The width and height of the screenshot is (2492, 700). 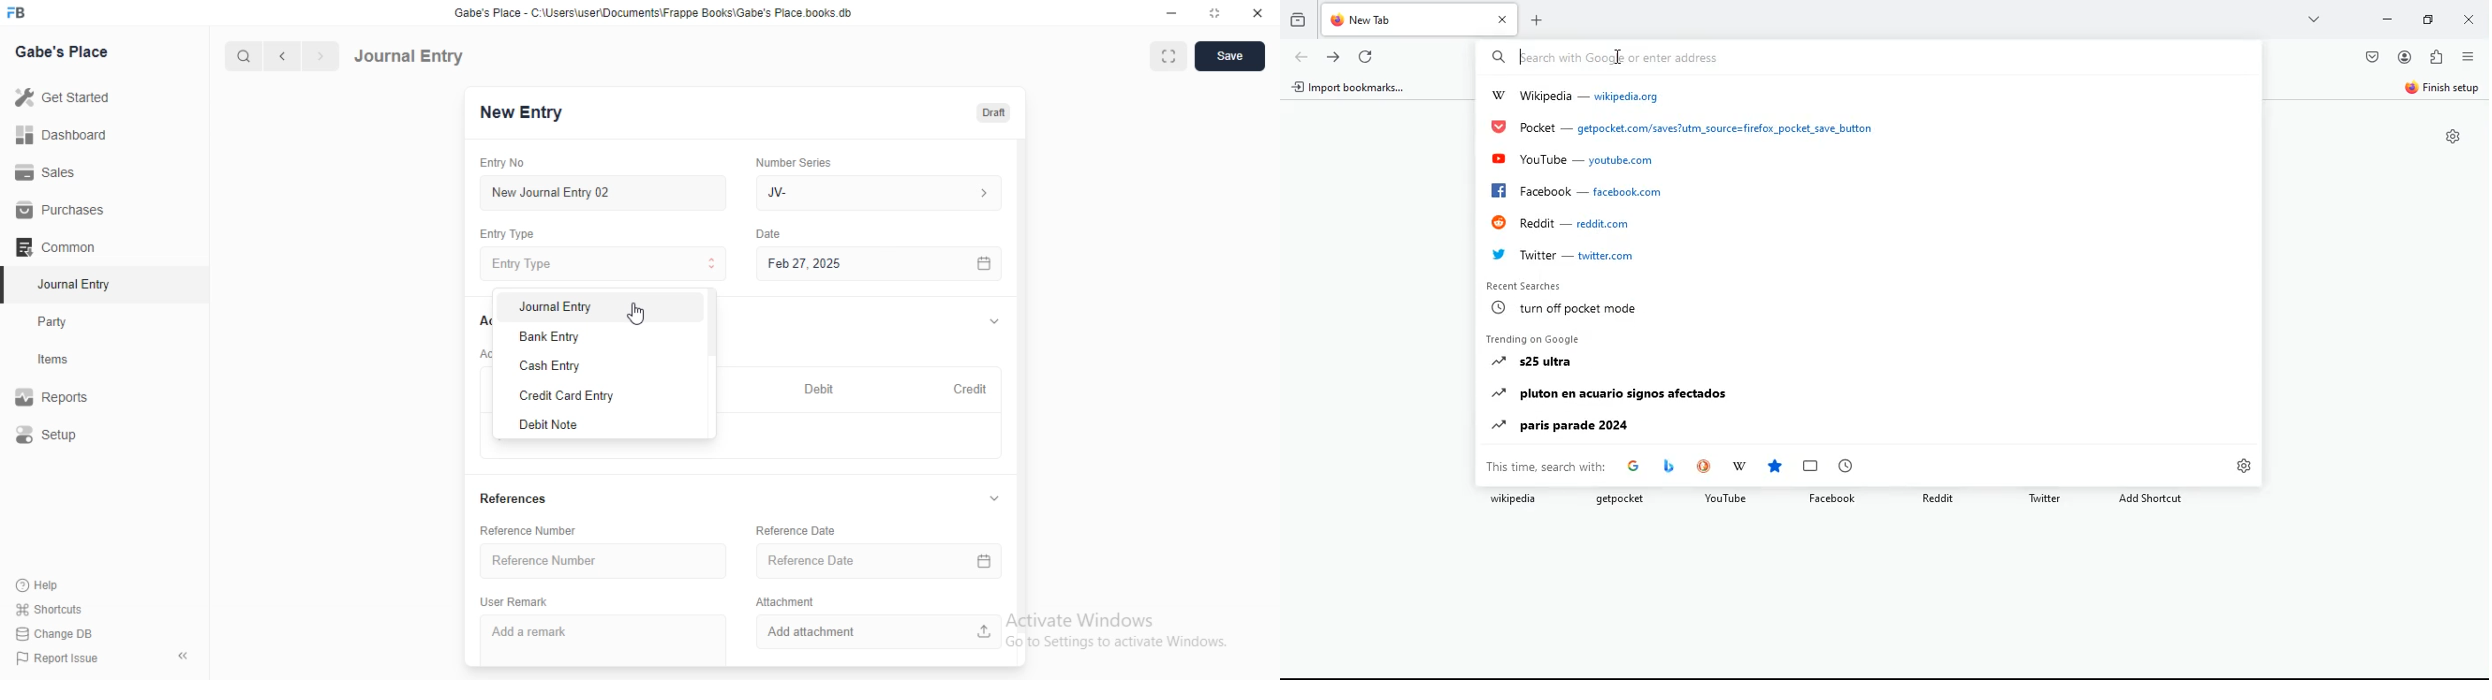 What do you see at coordinates (795, 530) in the screenshot?
I see `‘Reference Date` at bounding box center [795, 530].